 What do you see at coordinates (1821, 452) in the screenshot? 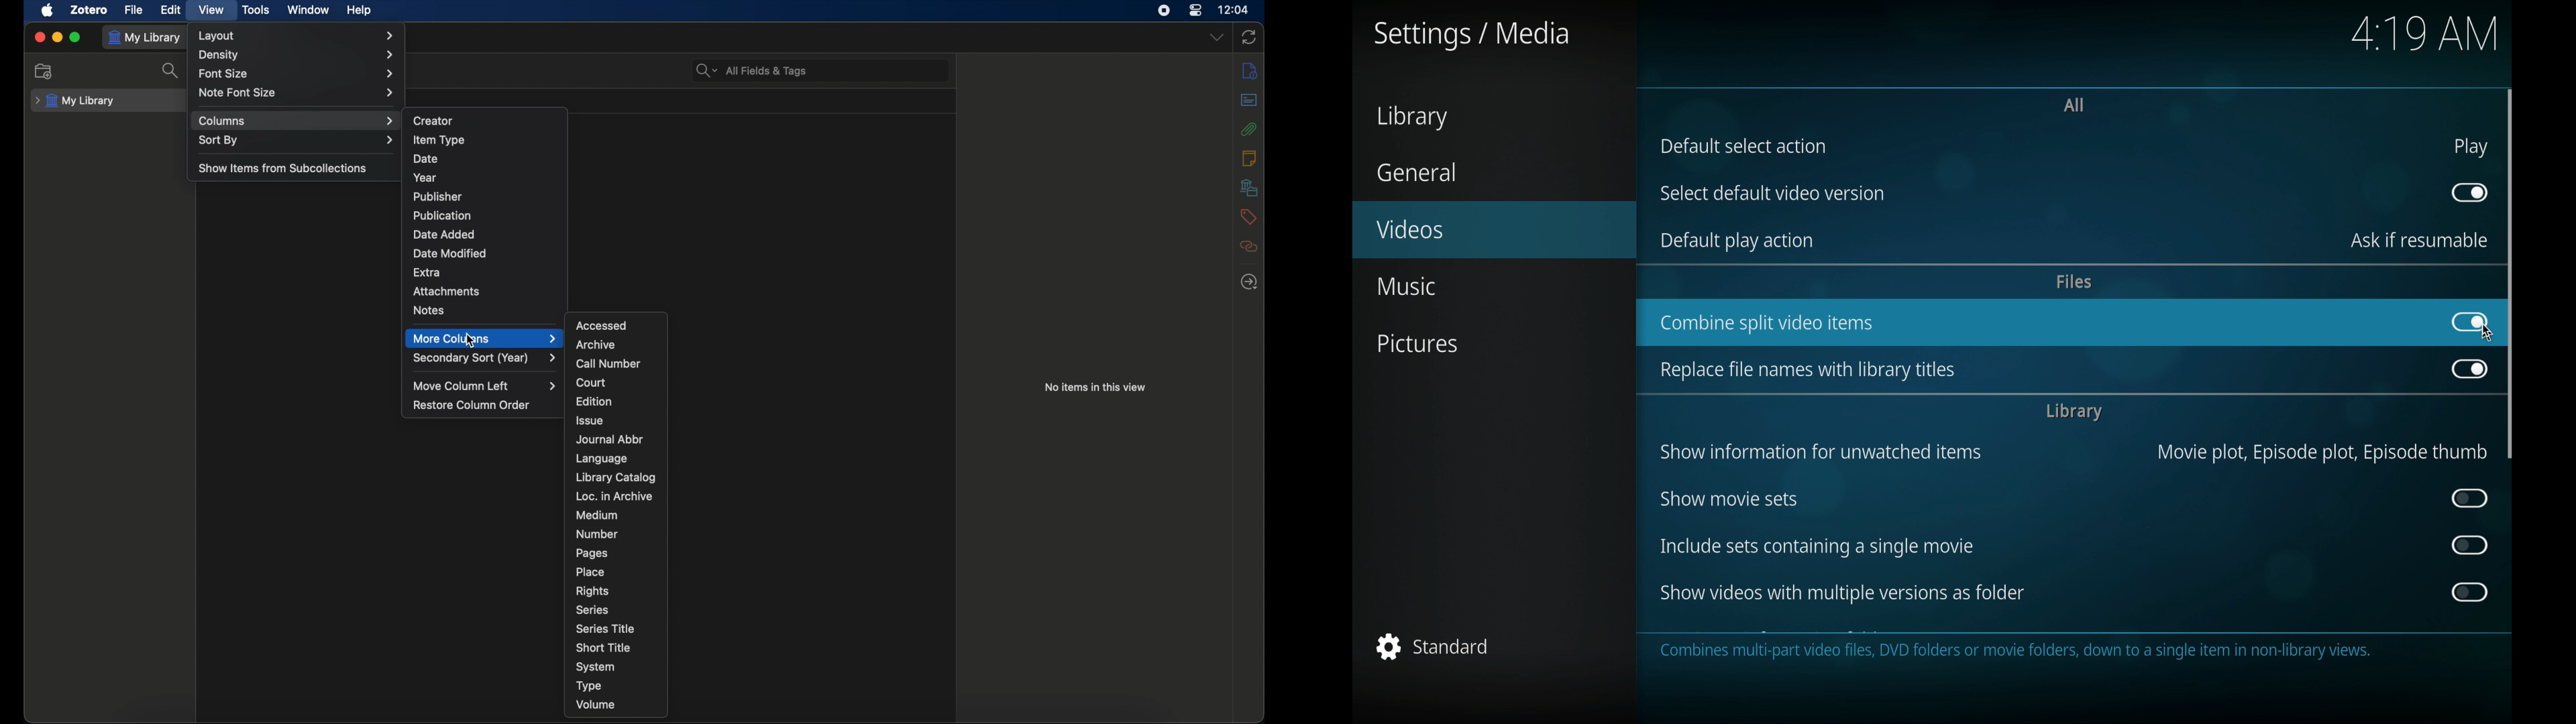
I see `show information` at bounding box center [1821, 452].